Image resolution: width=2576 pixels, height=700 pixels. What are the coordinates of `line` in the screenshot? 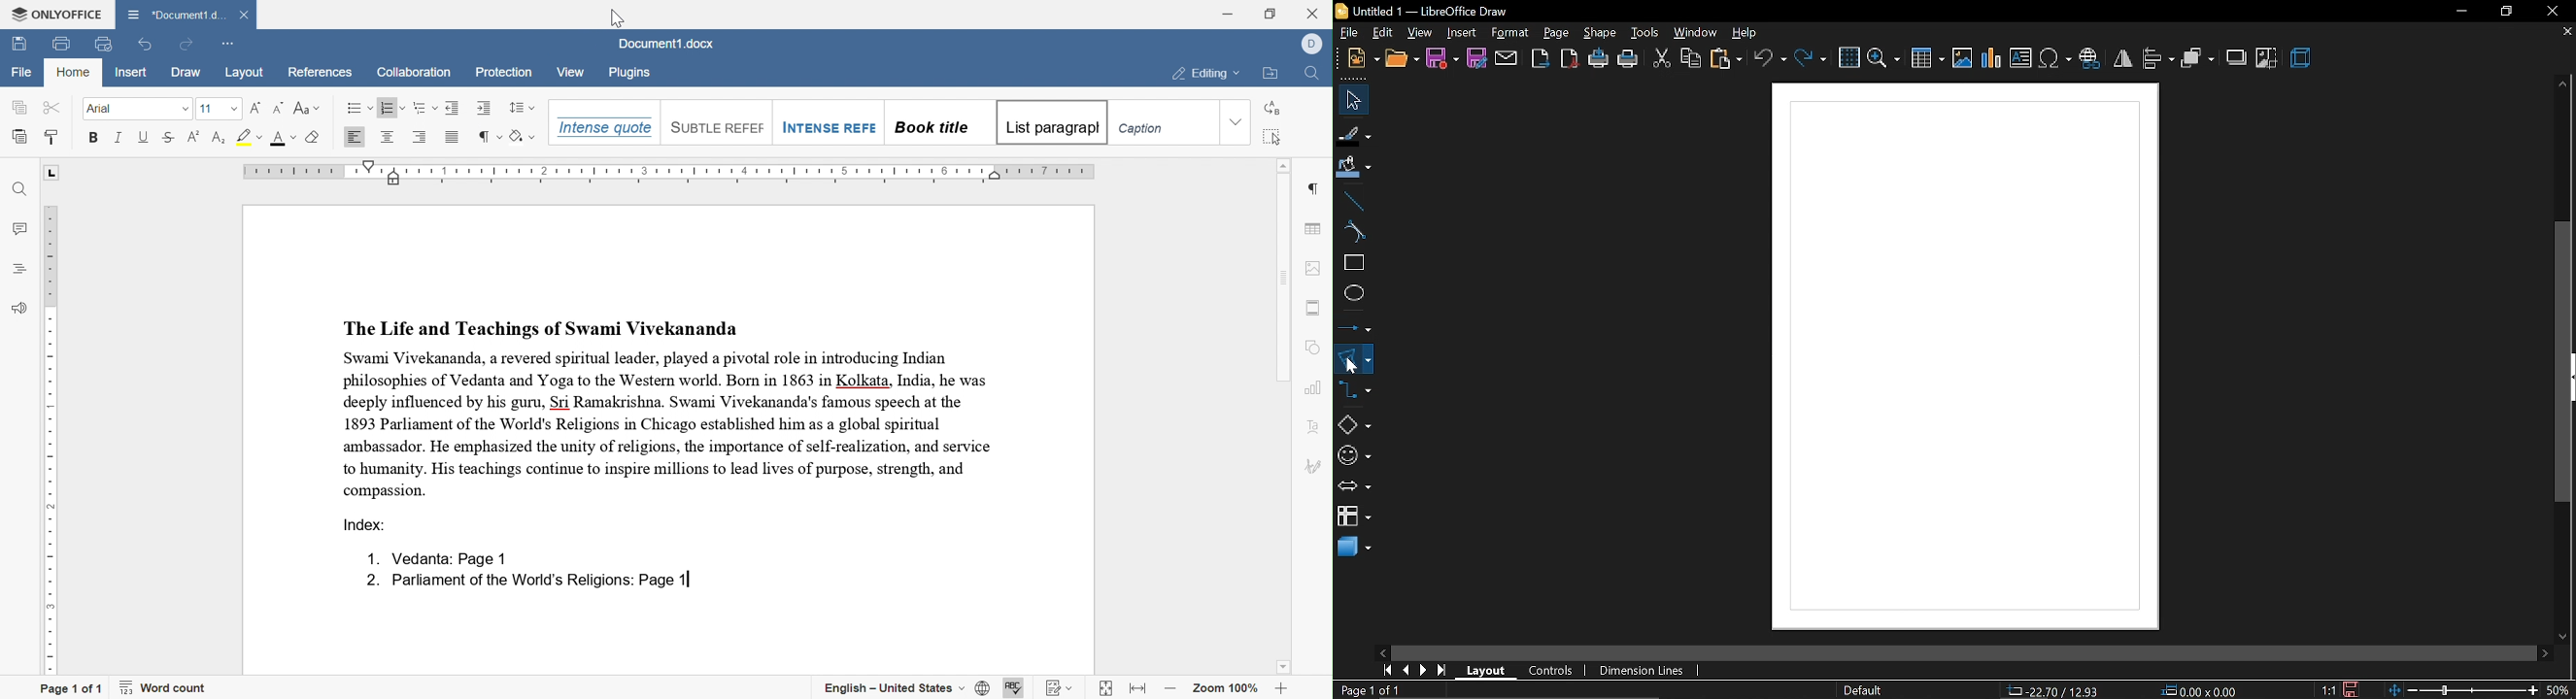 It's located at (1351, 201).